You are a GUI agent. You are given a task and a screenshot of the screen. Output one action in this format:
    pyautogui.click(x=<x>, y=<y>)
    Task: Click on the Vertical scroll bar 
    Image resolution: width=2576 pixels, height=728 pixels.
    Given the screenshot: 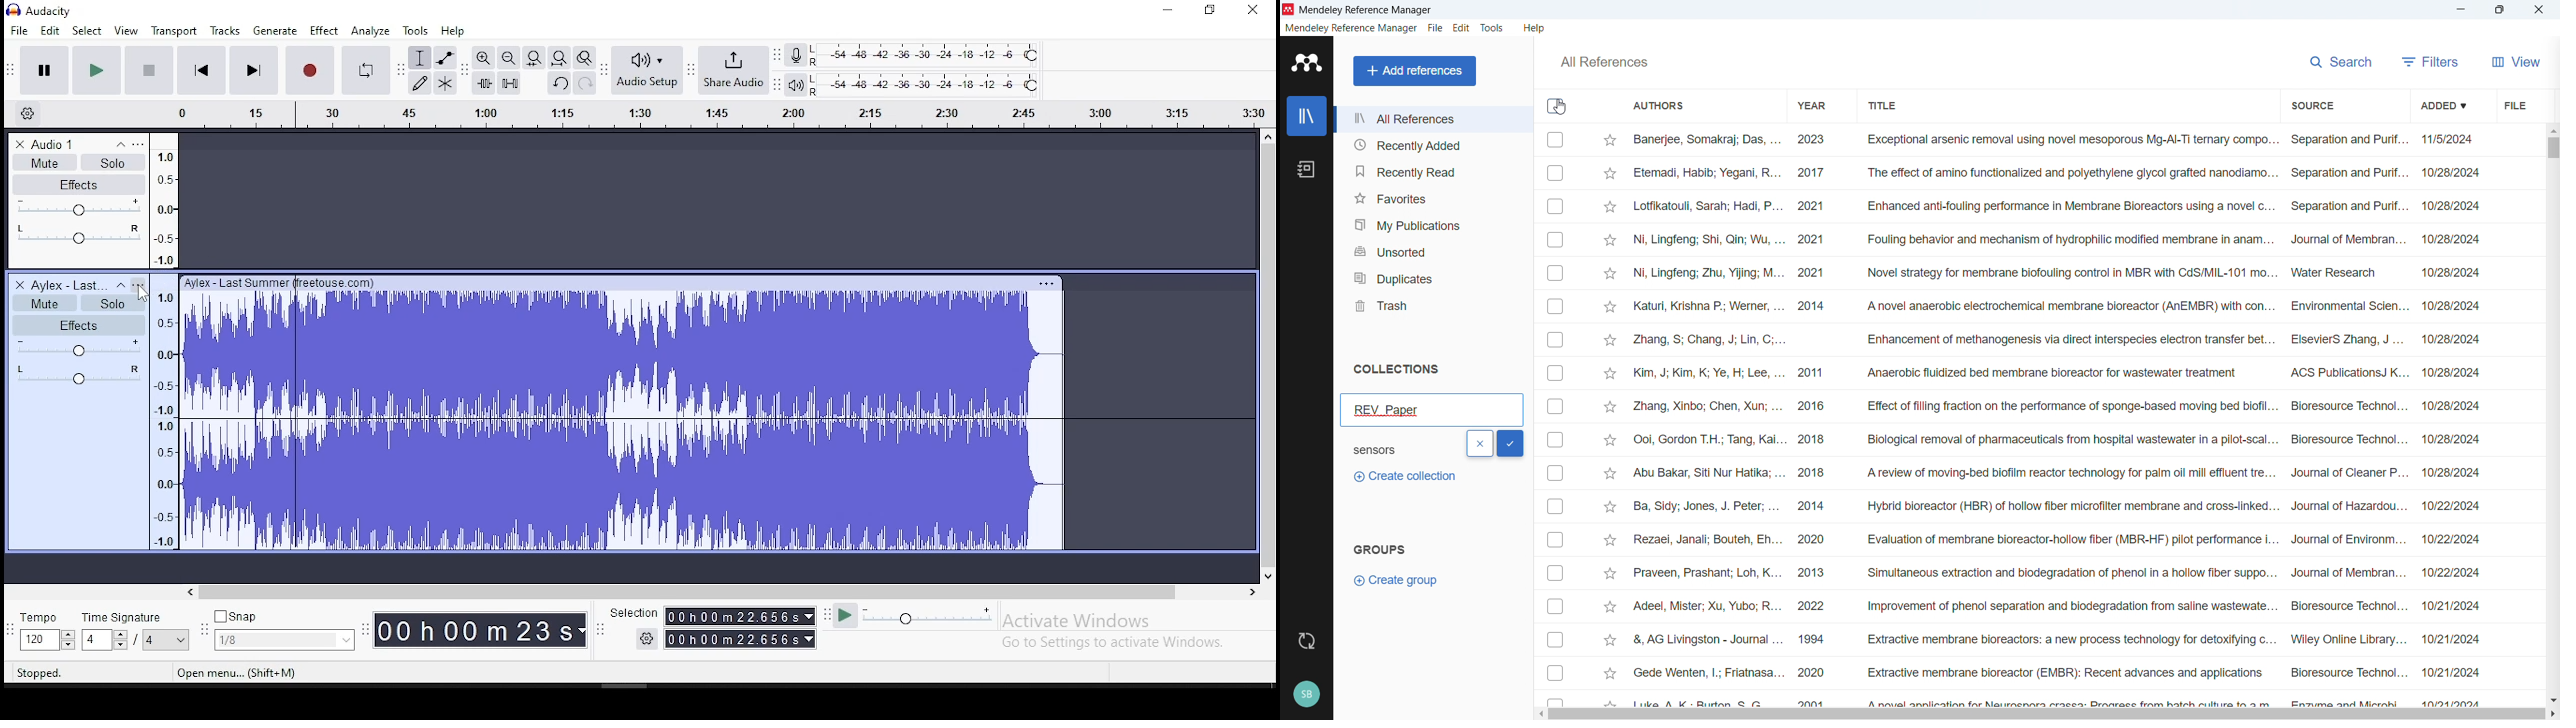 What is the action you would take?
    pyautogui.click(x=2551, y=147)
    